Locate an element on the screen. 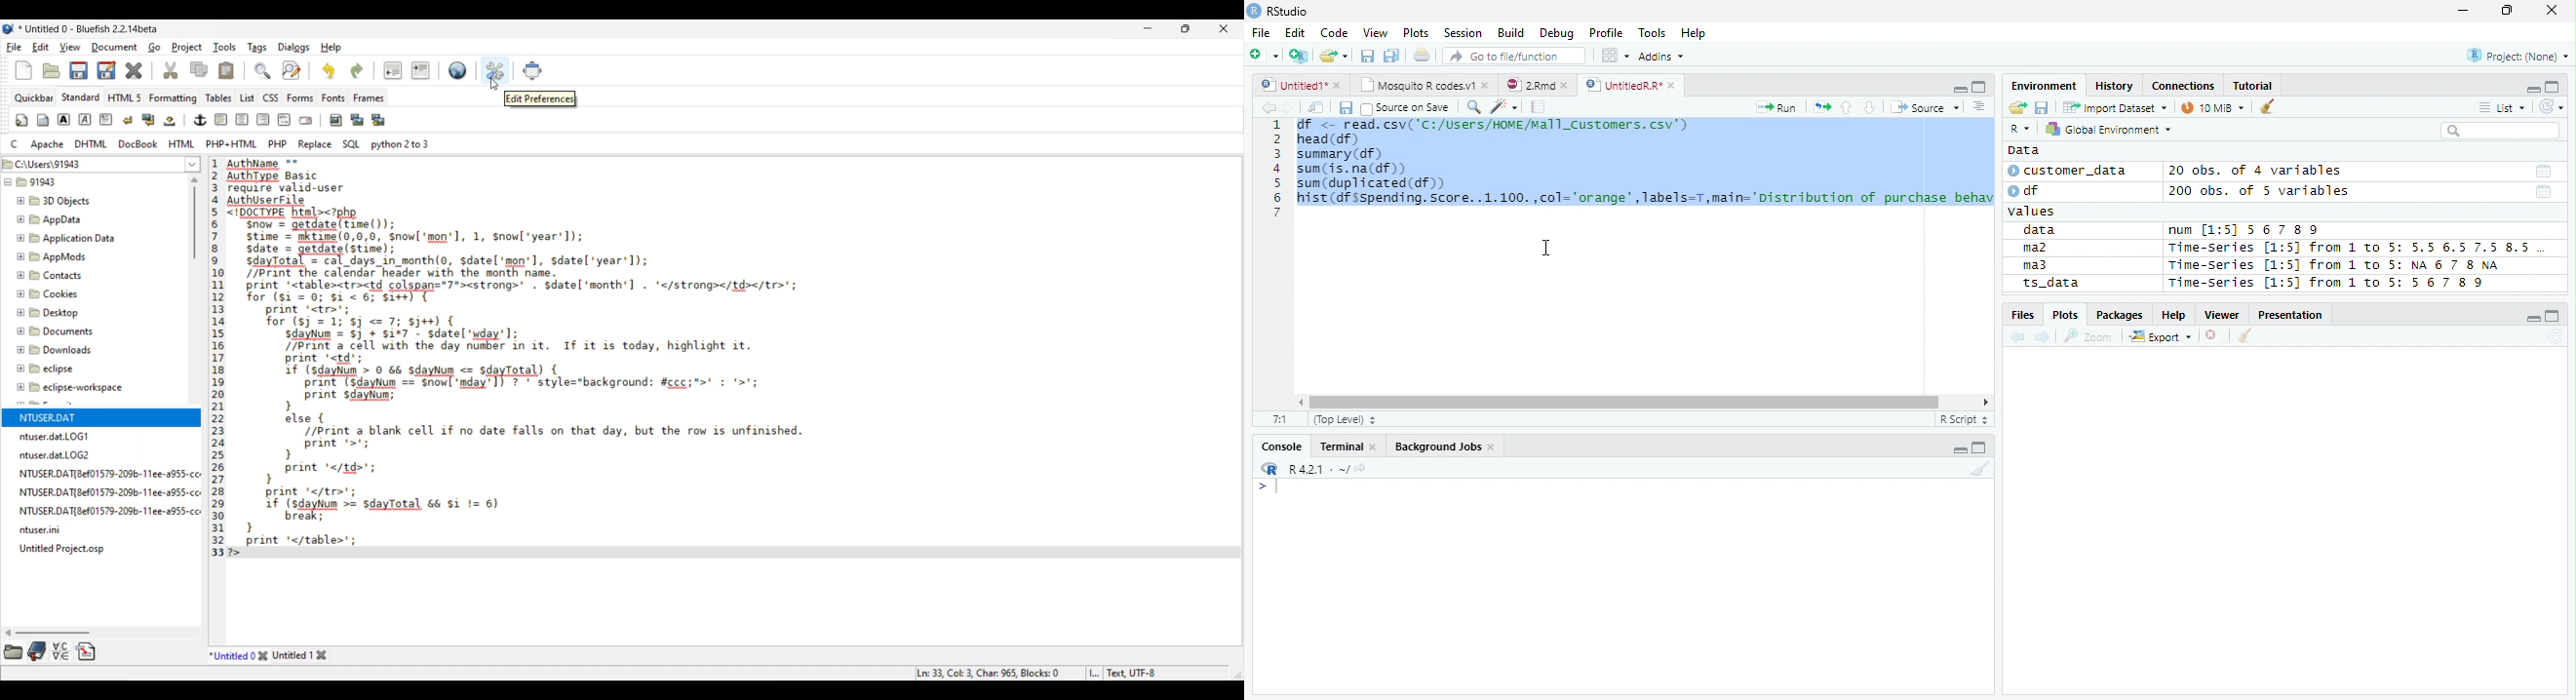 The image size is (2576, 700). Time-Series [1:5] from 1 to 5: 5.5 6.5 7.5 8.5 is located at coordinates (2353, 249).